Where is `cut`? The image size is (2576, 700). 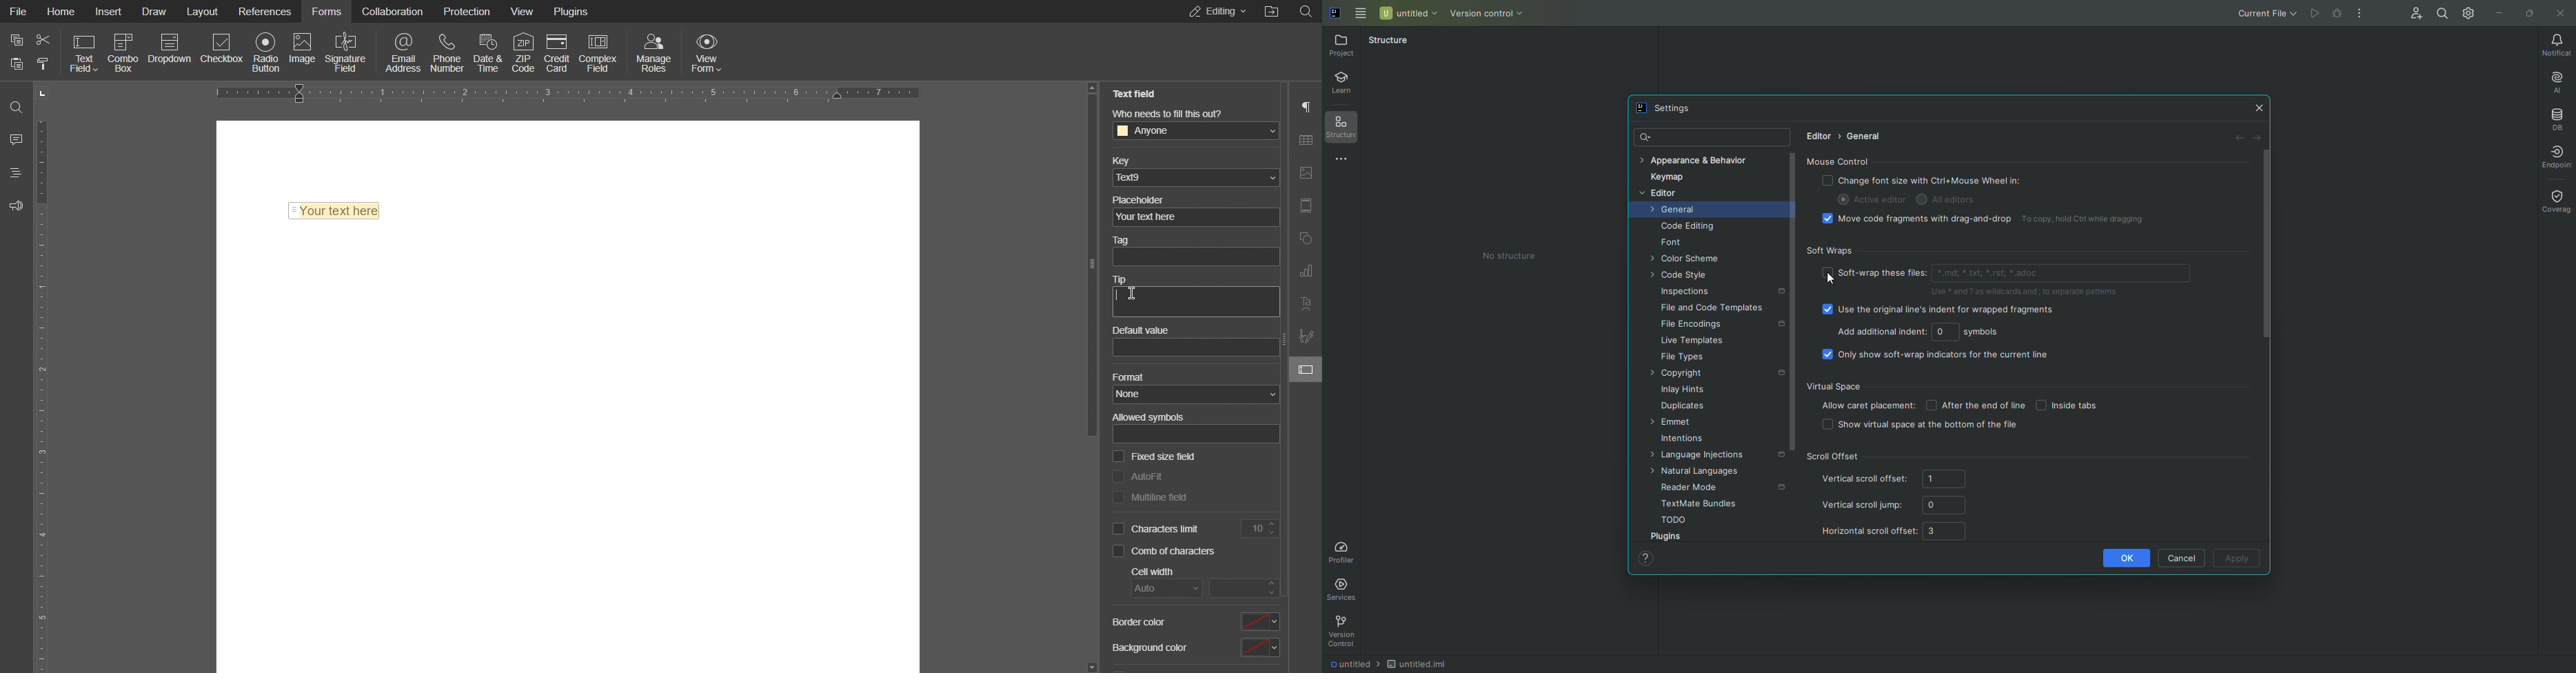
cut is located at coordinates (44, 40).